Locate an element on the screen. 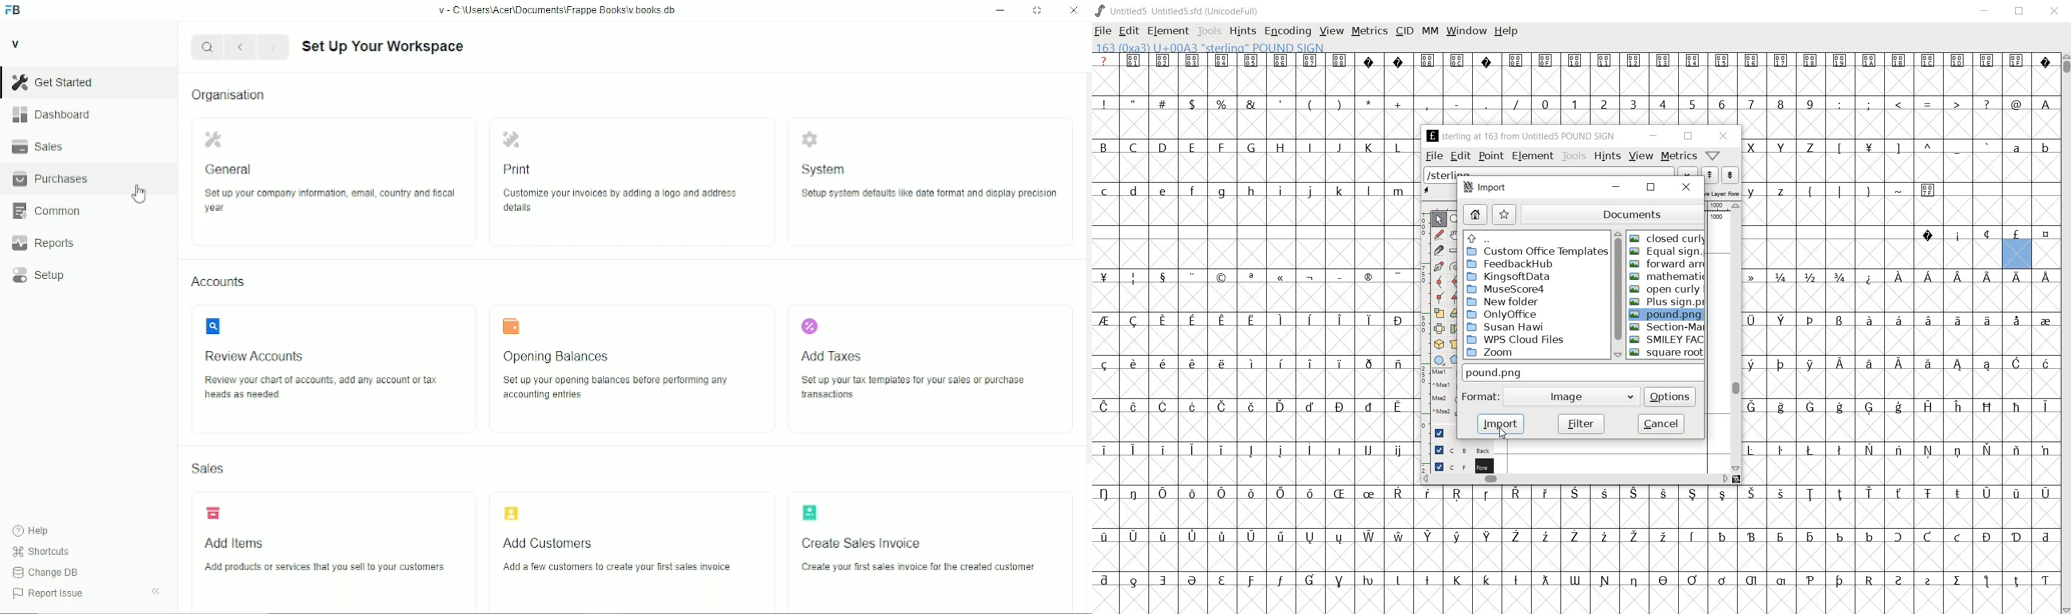 The width and height of the screenshot is (2072, 616). Symbol is located at coordinates (1867, 321).